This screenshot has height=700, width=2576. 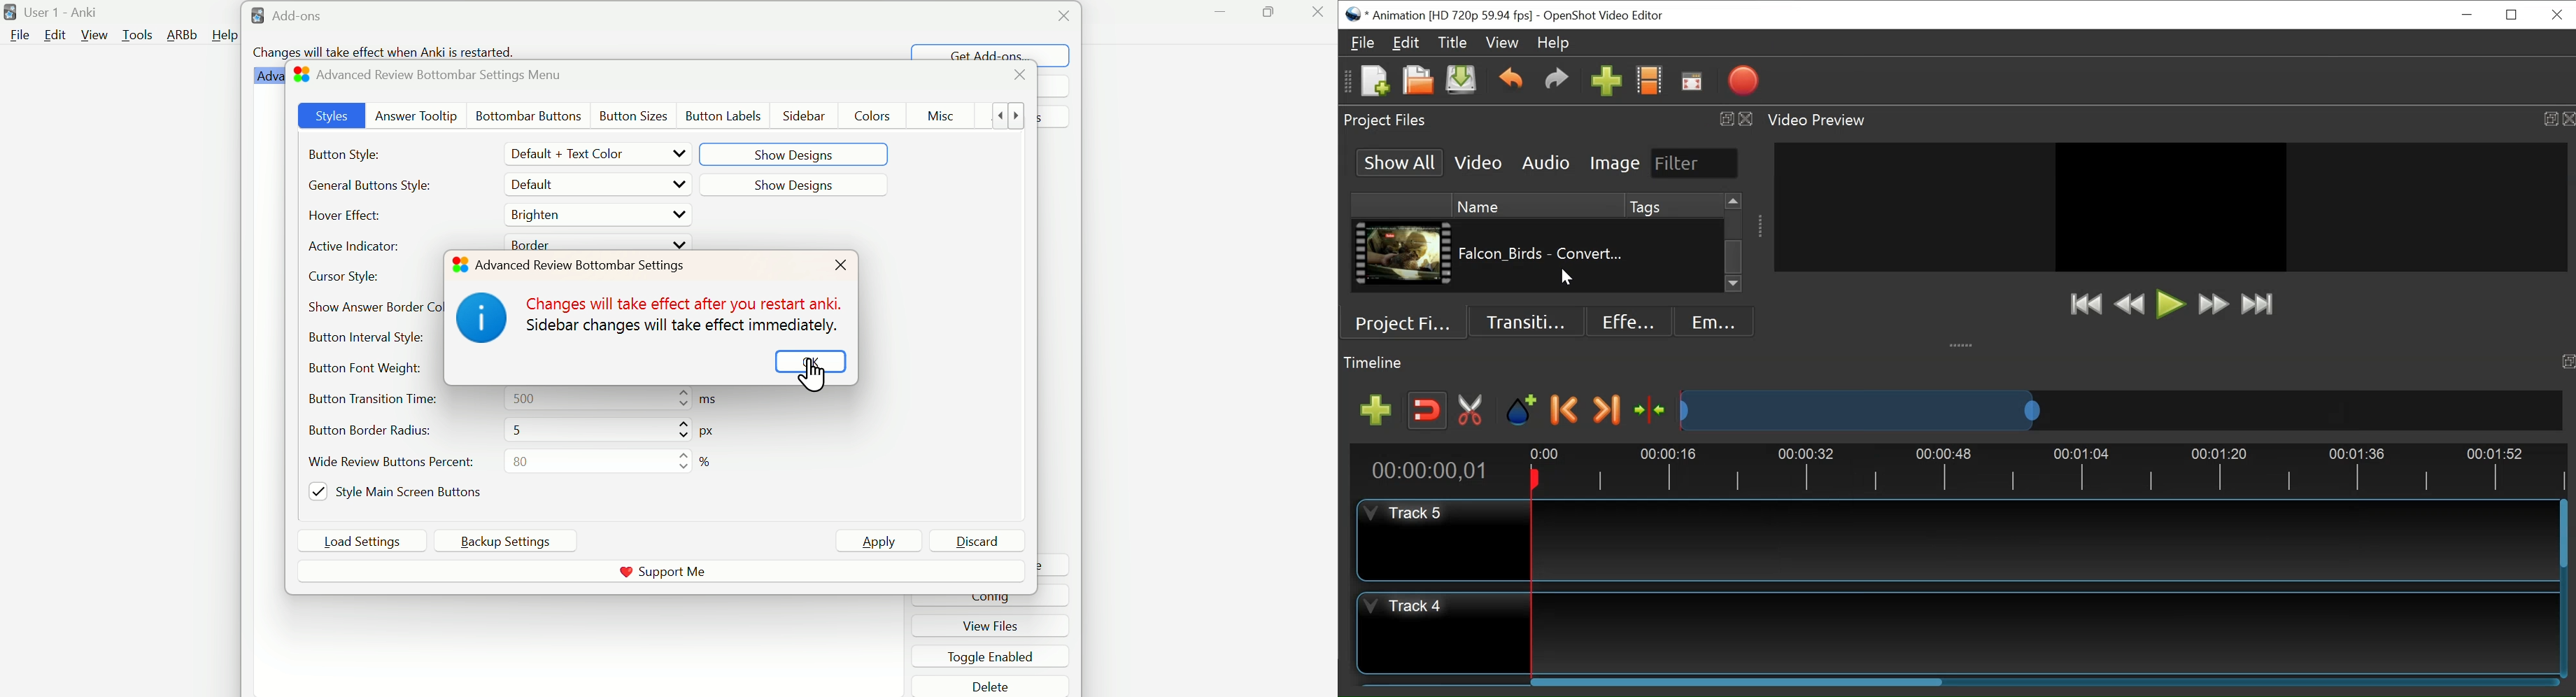 What do you see at coordinates (1426, 411) in the screenshot?
I see `Snap` at bounding box center [1426, 411].